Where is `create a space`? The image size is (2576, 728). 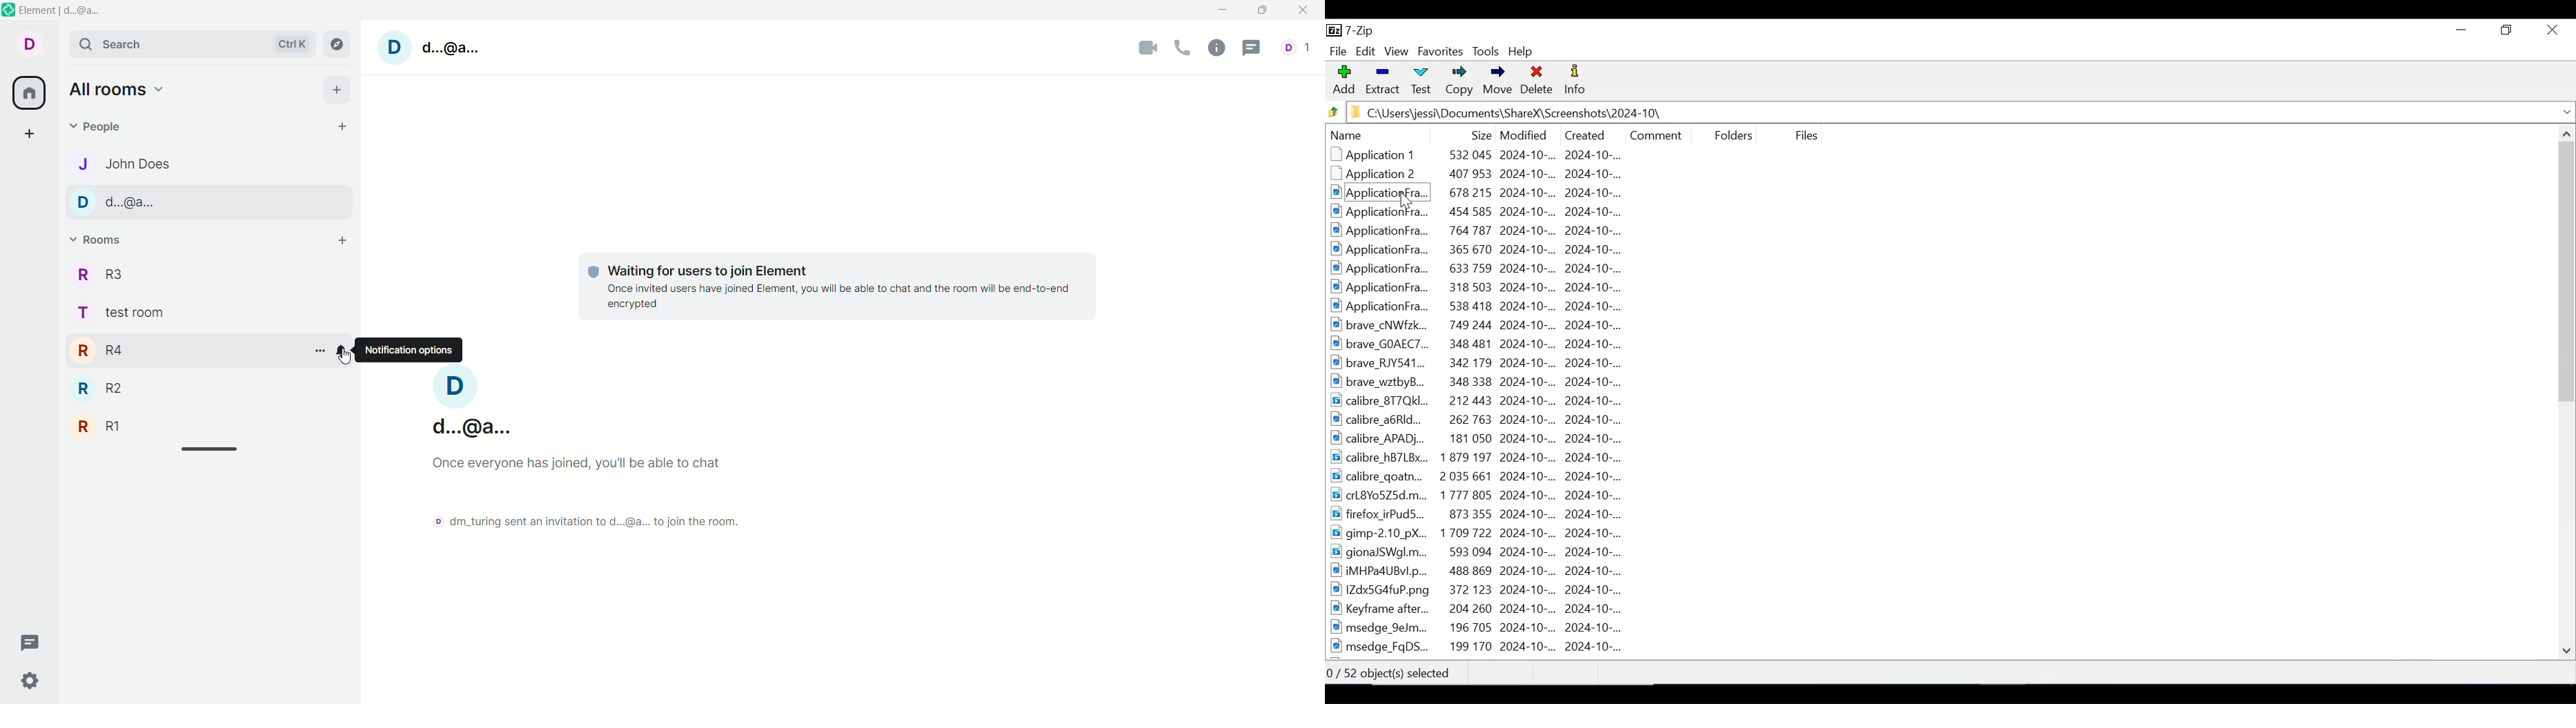
create a space is located at coordinates (30, 133).